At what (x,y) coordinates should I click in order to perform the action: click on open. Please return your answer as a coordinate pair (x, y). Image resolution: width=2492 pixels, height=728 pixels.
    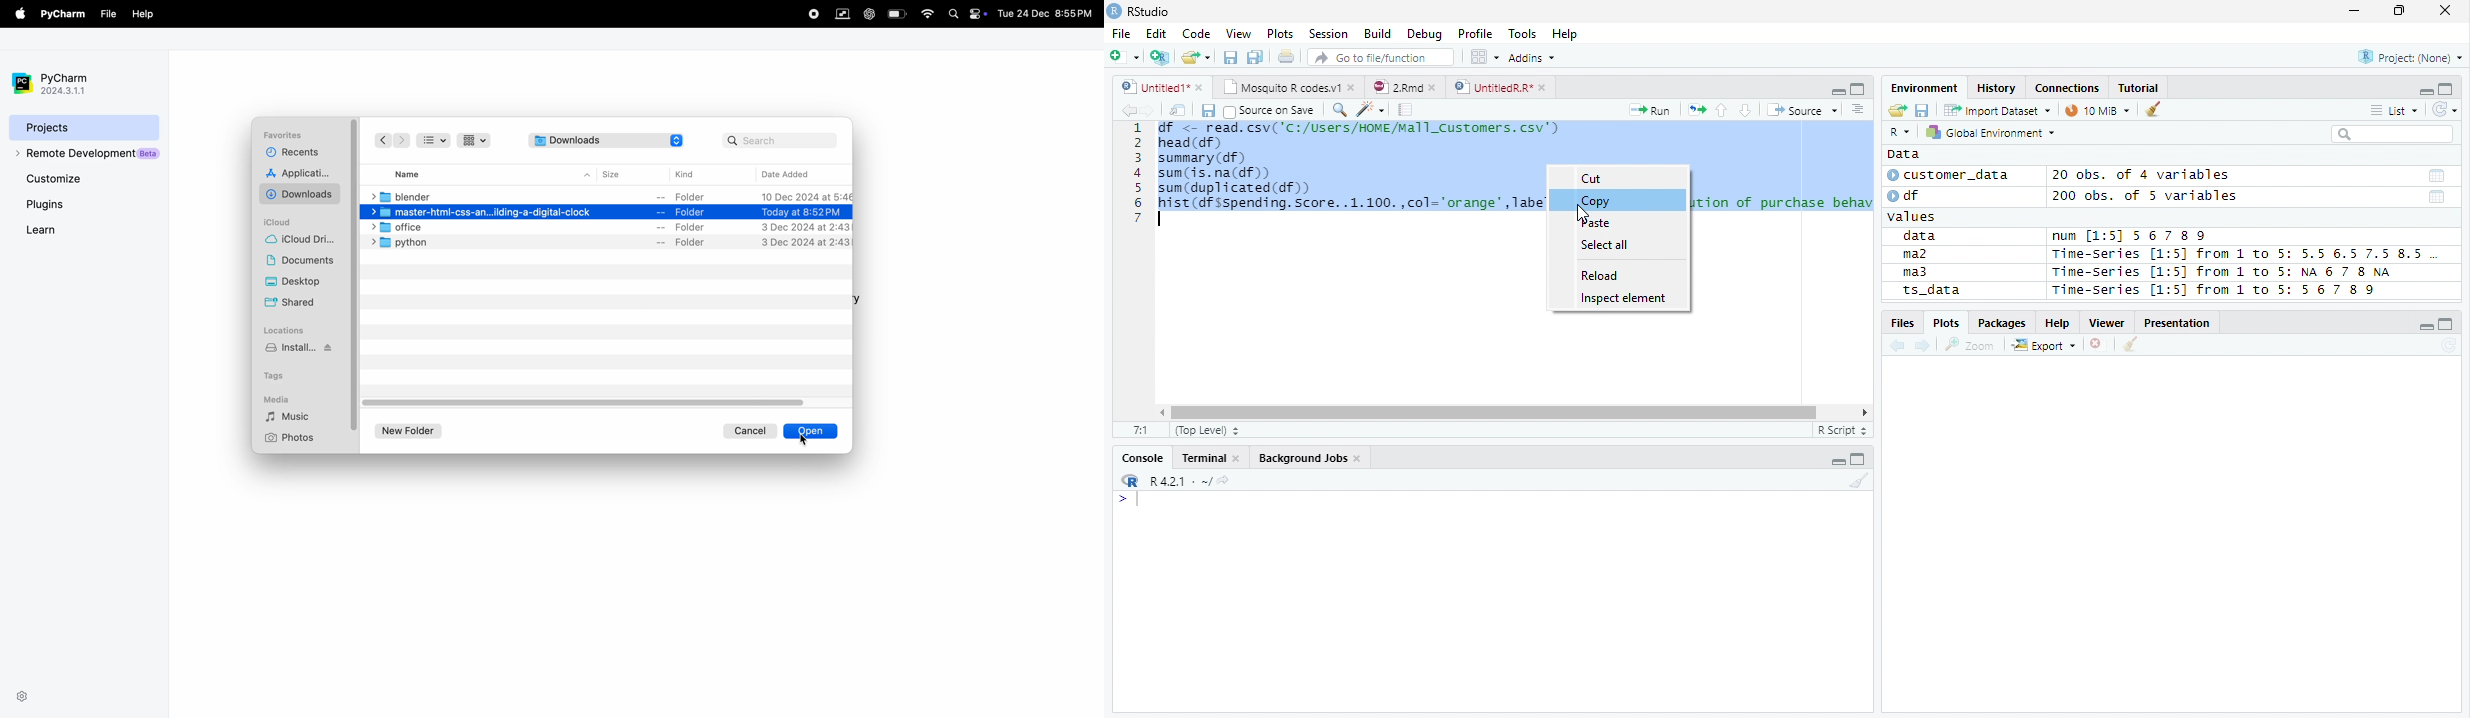
    Looking at the image, I should click on (792, 431).